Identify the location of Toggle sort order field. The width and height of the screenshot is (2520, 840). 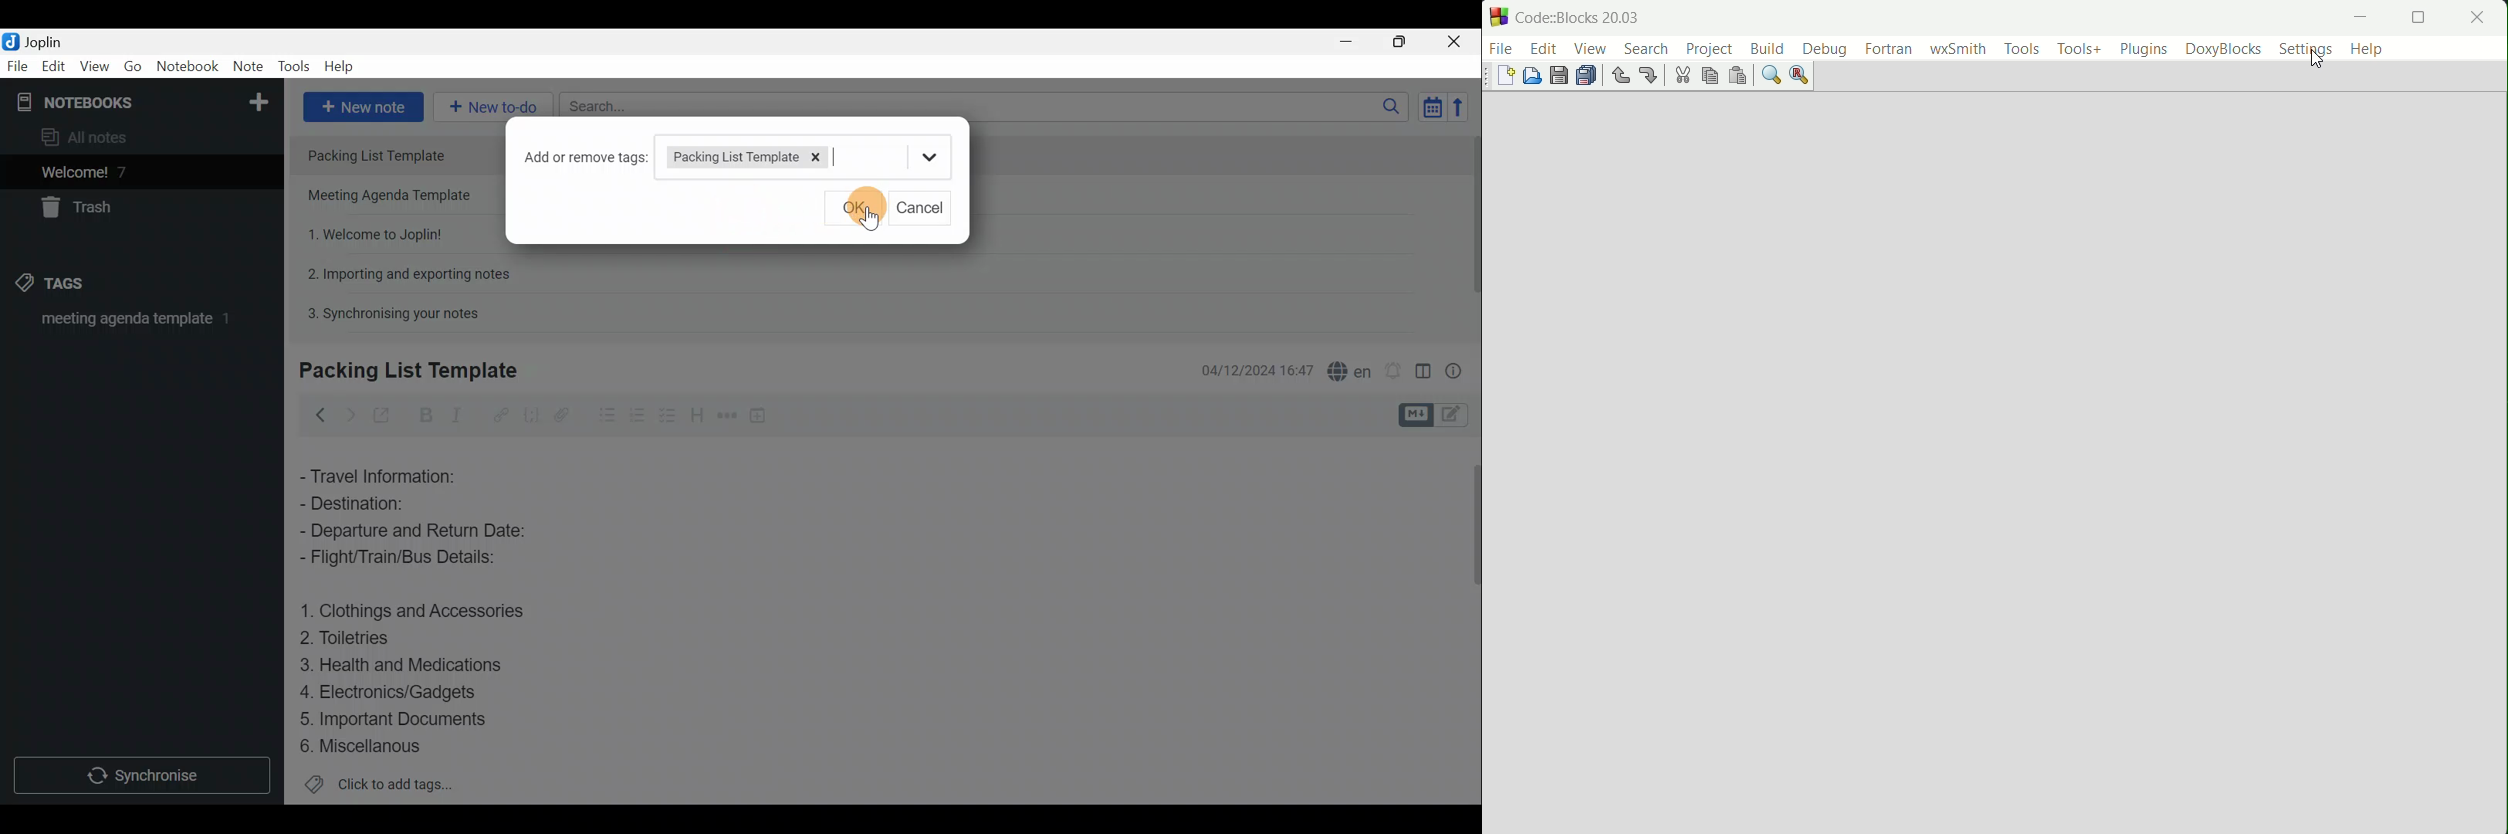
(1428, 107).